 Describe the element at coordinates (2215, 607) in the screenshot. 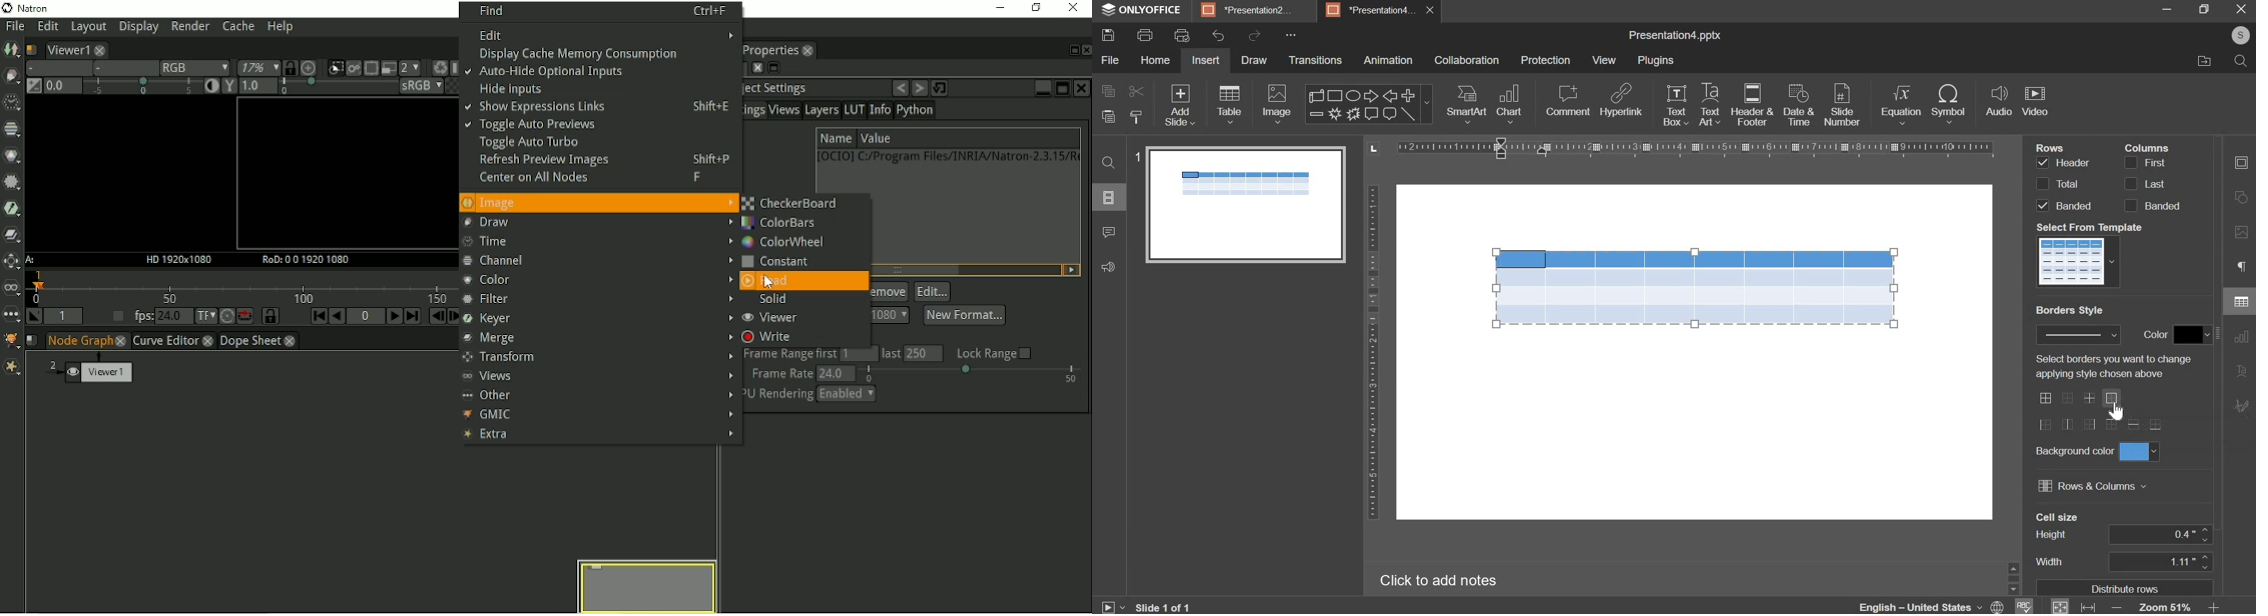

I see `zoom in` at that location.